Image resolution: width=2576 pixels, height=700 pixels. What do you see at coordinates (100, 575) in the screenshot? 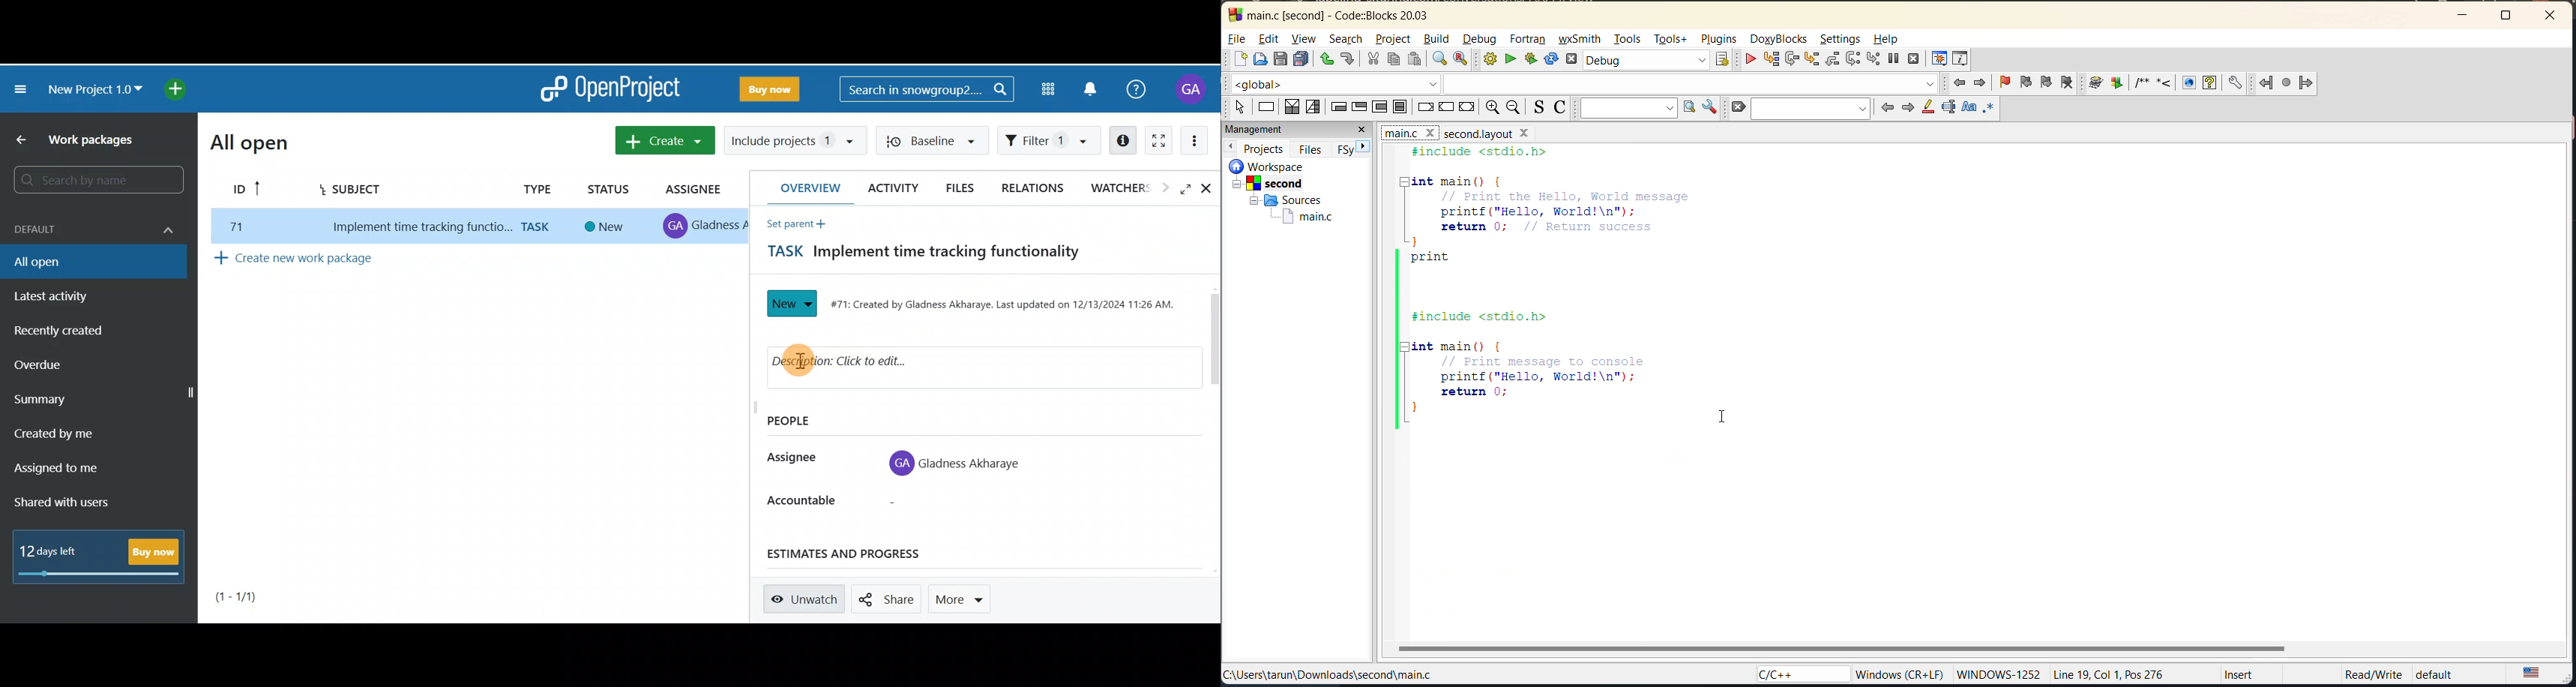
I see `progress bar` at bounding box center [100, 575].